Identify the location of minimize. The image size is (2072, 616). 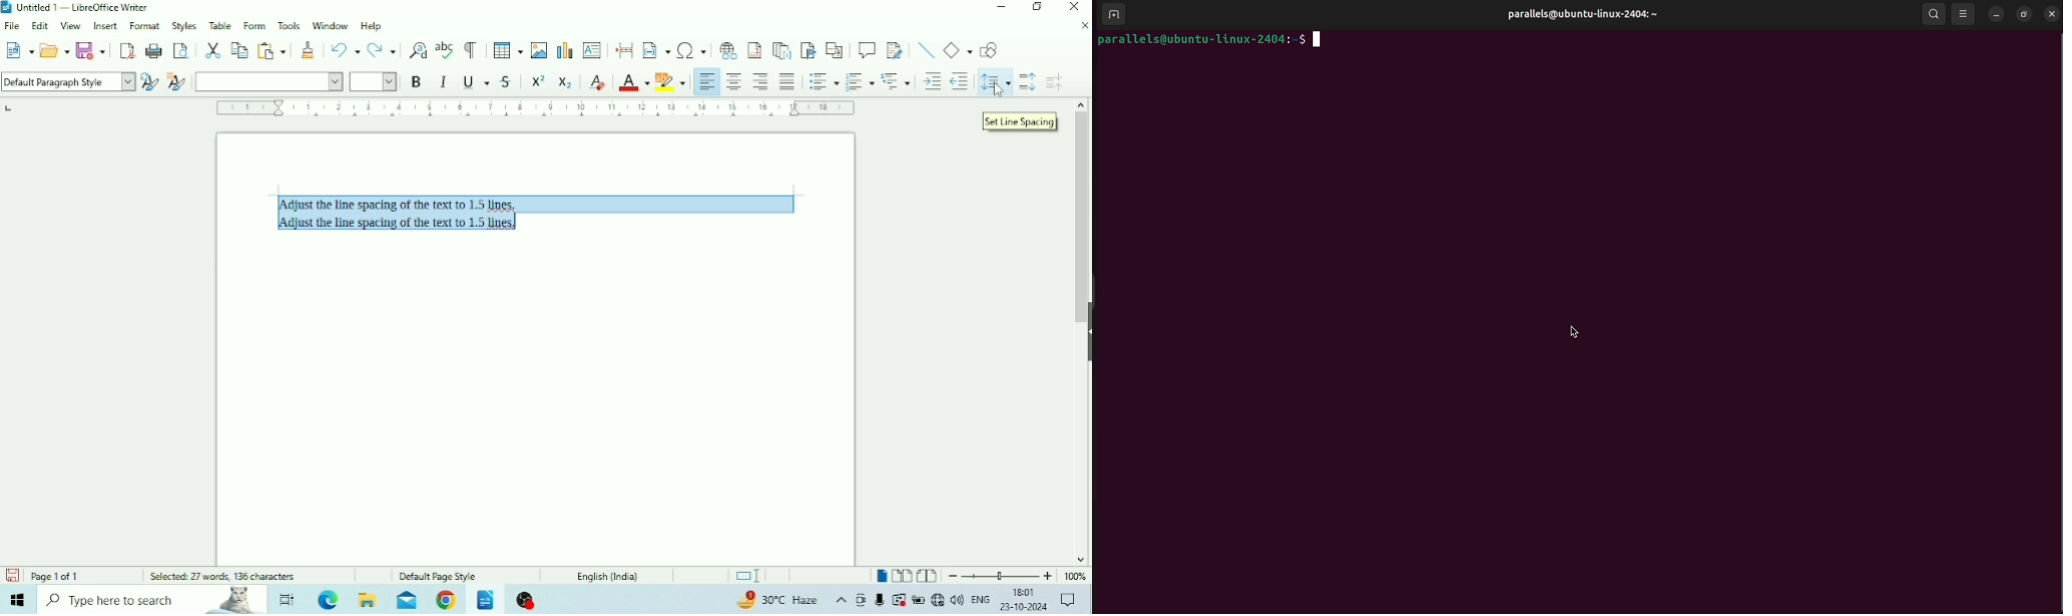
(1996, 15).